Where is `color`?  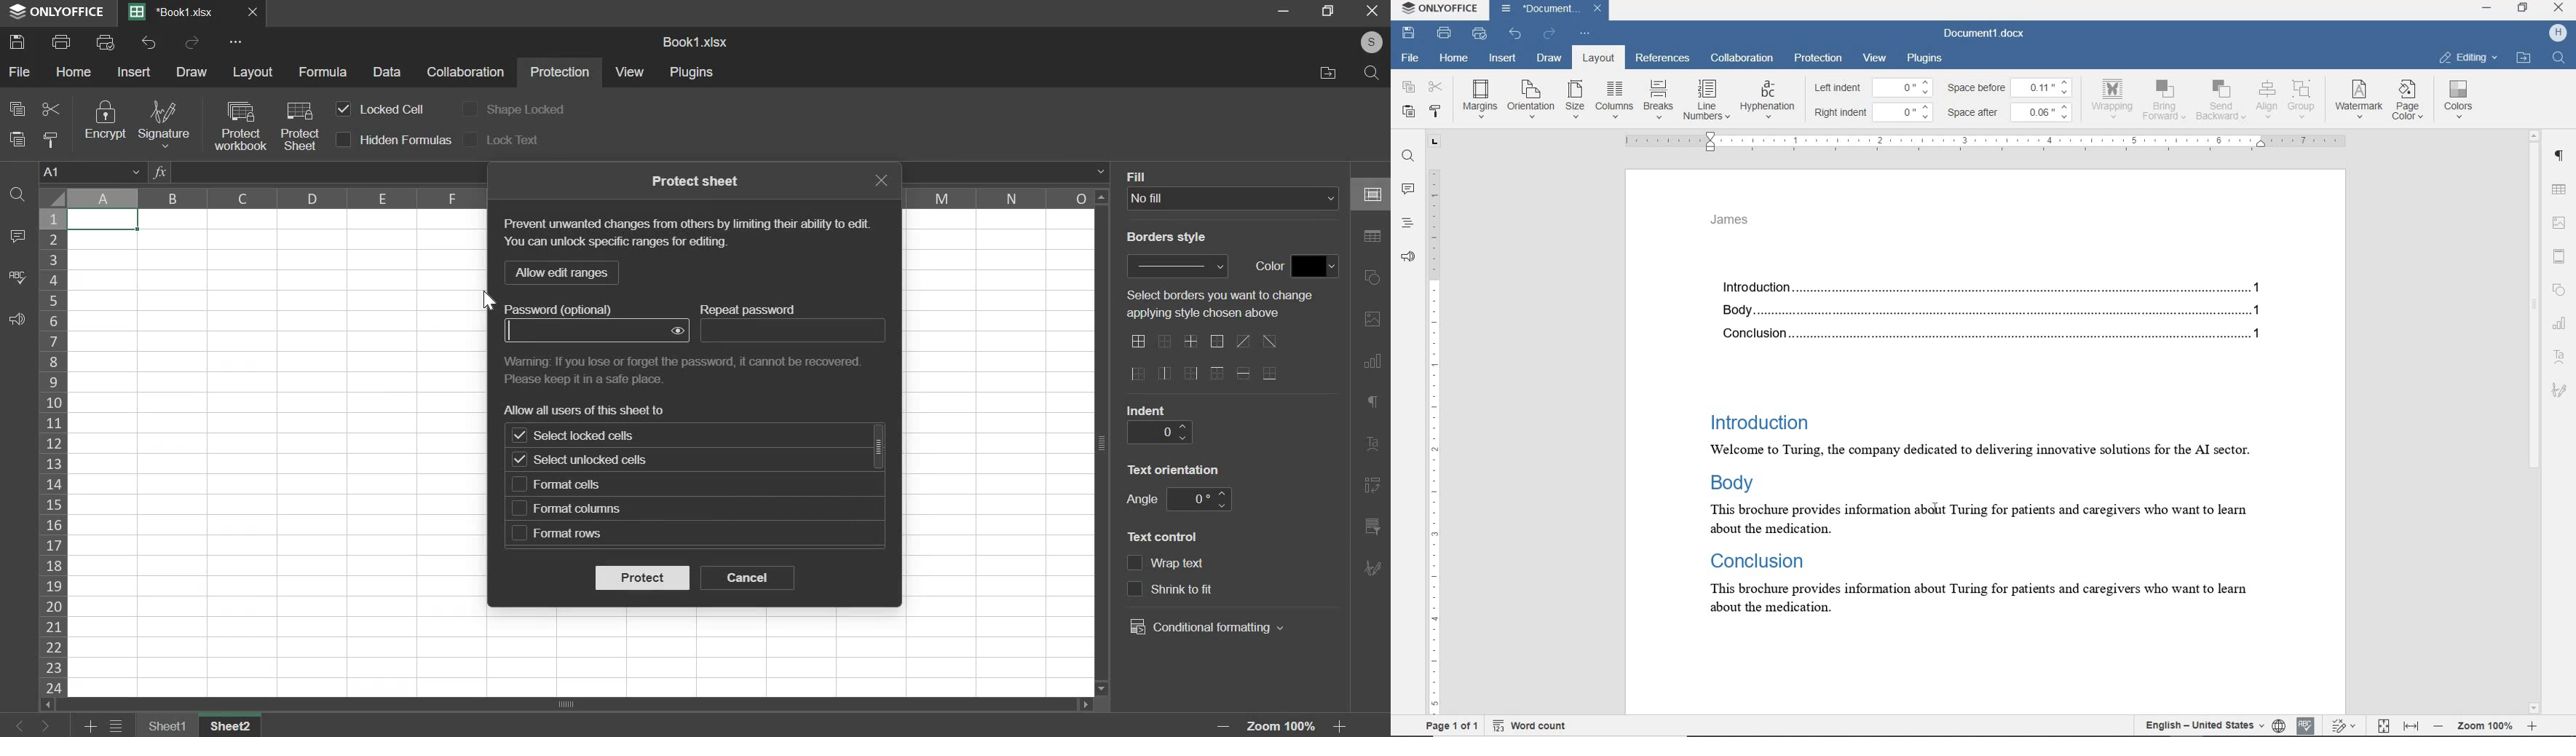
color is located at coordinates (1267, 267).